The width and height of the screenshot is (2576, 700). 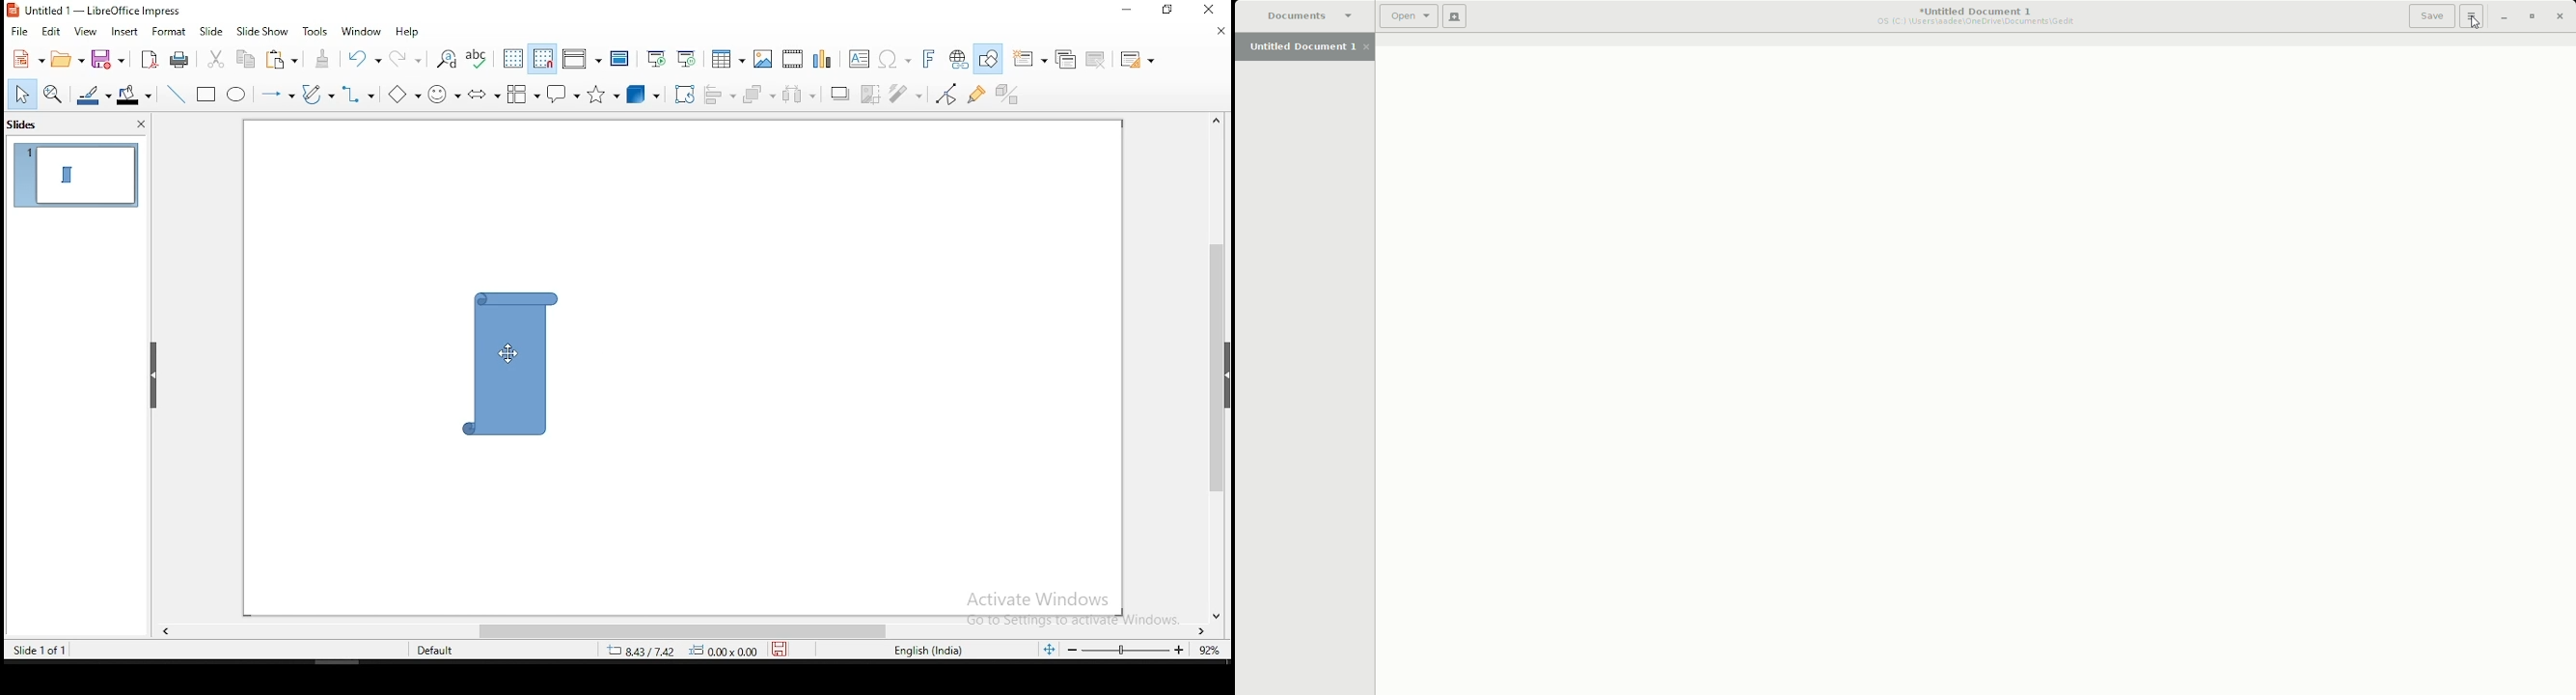 I want to click on fill color, so click(x=133, y=95).